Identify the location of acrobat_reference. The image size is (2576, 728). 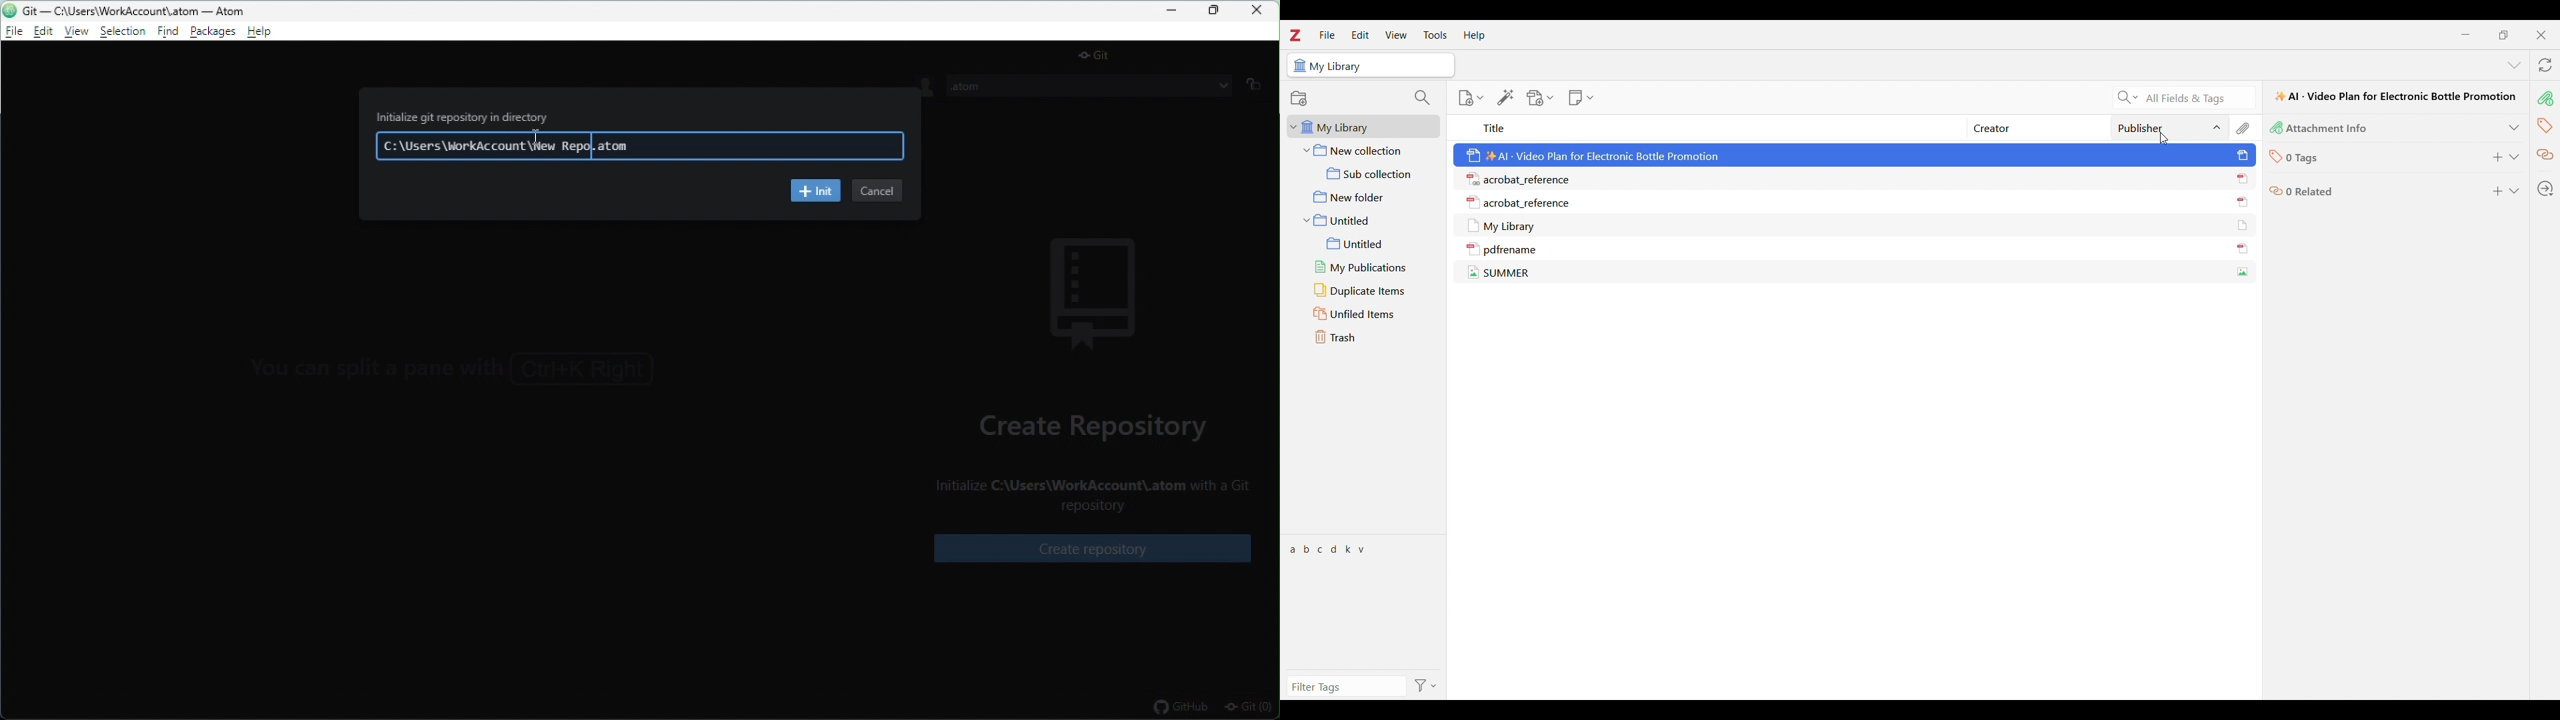
(1522, 178).